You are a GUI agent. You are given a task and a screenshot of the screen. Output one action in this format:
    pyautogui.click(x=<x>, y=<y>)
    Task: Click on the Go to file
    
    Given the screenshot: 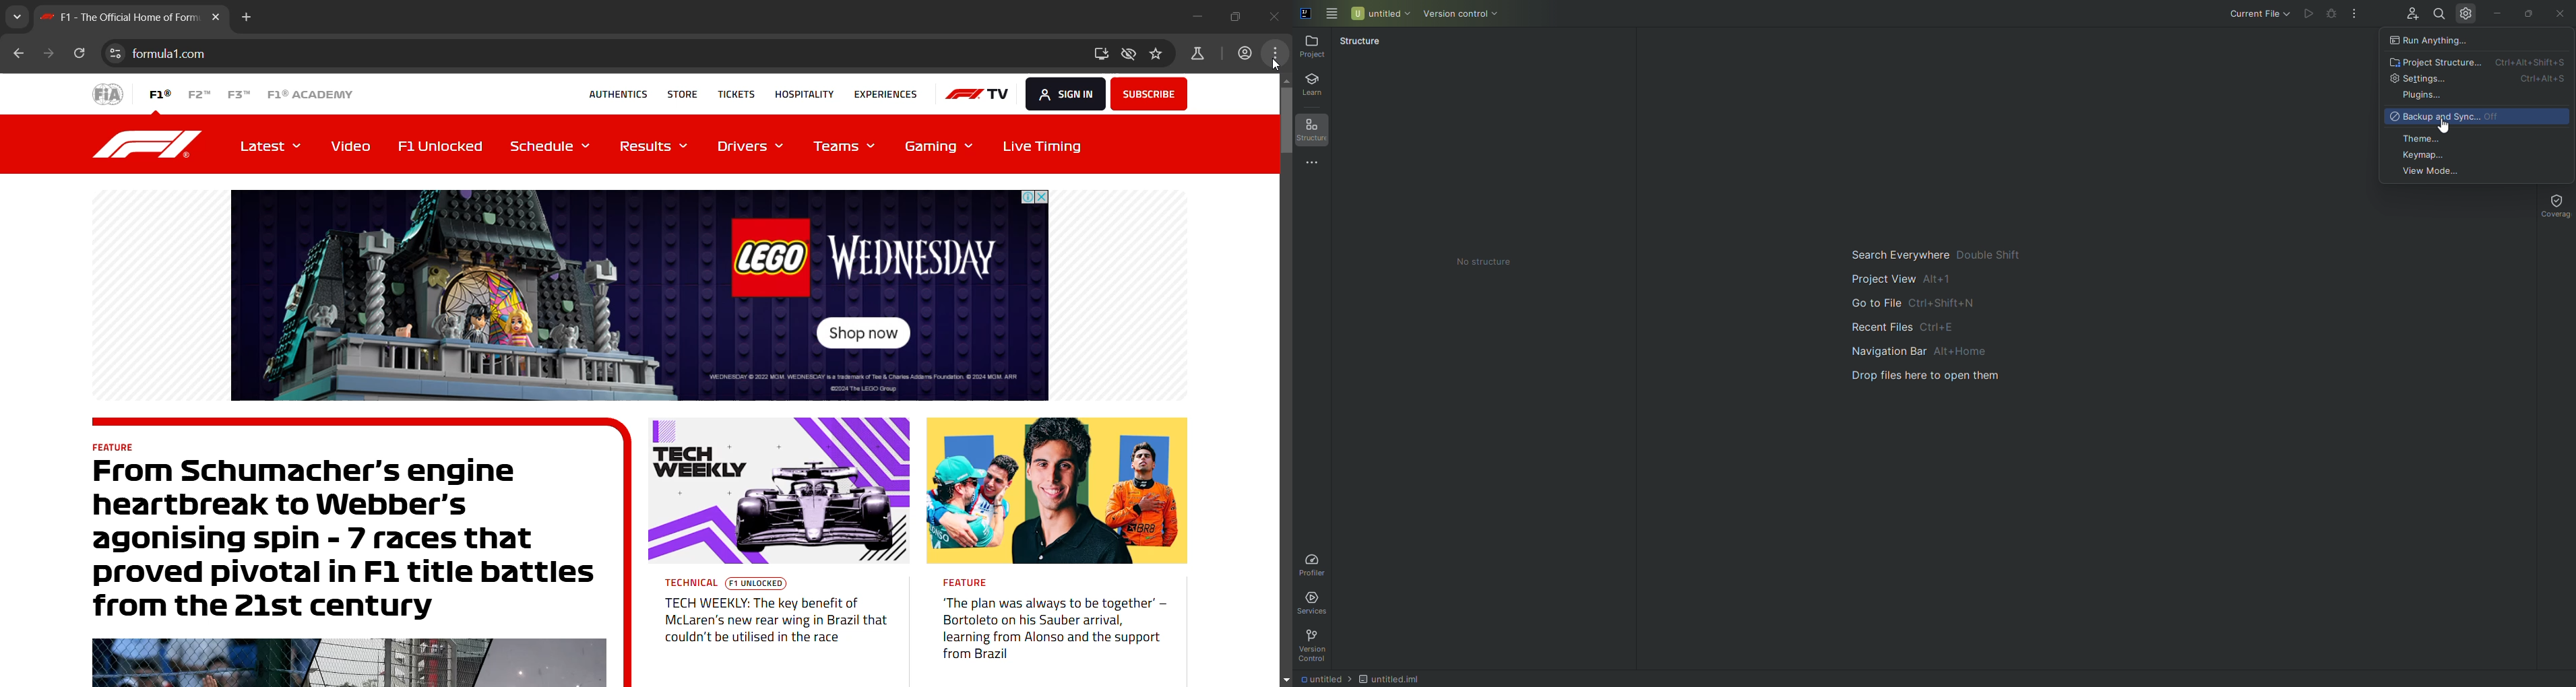 What is the action you would take?
    pyautogui.click(x=1910, y=304)
    